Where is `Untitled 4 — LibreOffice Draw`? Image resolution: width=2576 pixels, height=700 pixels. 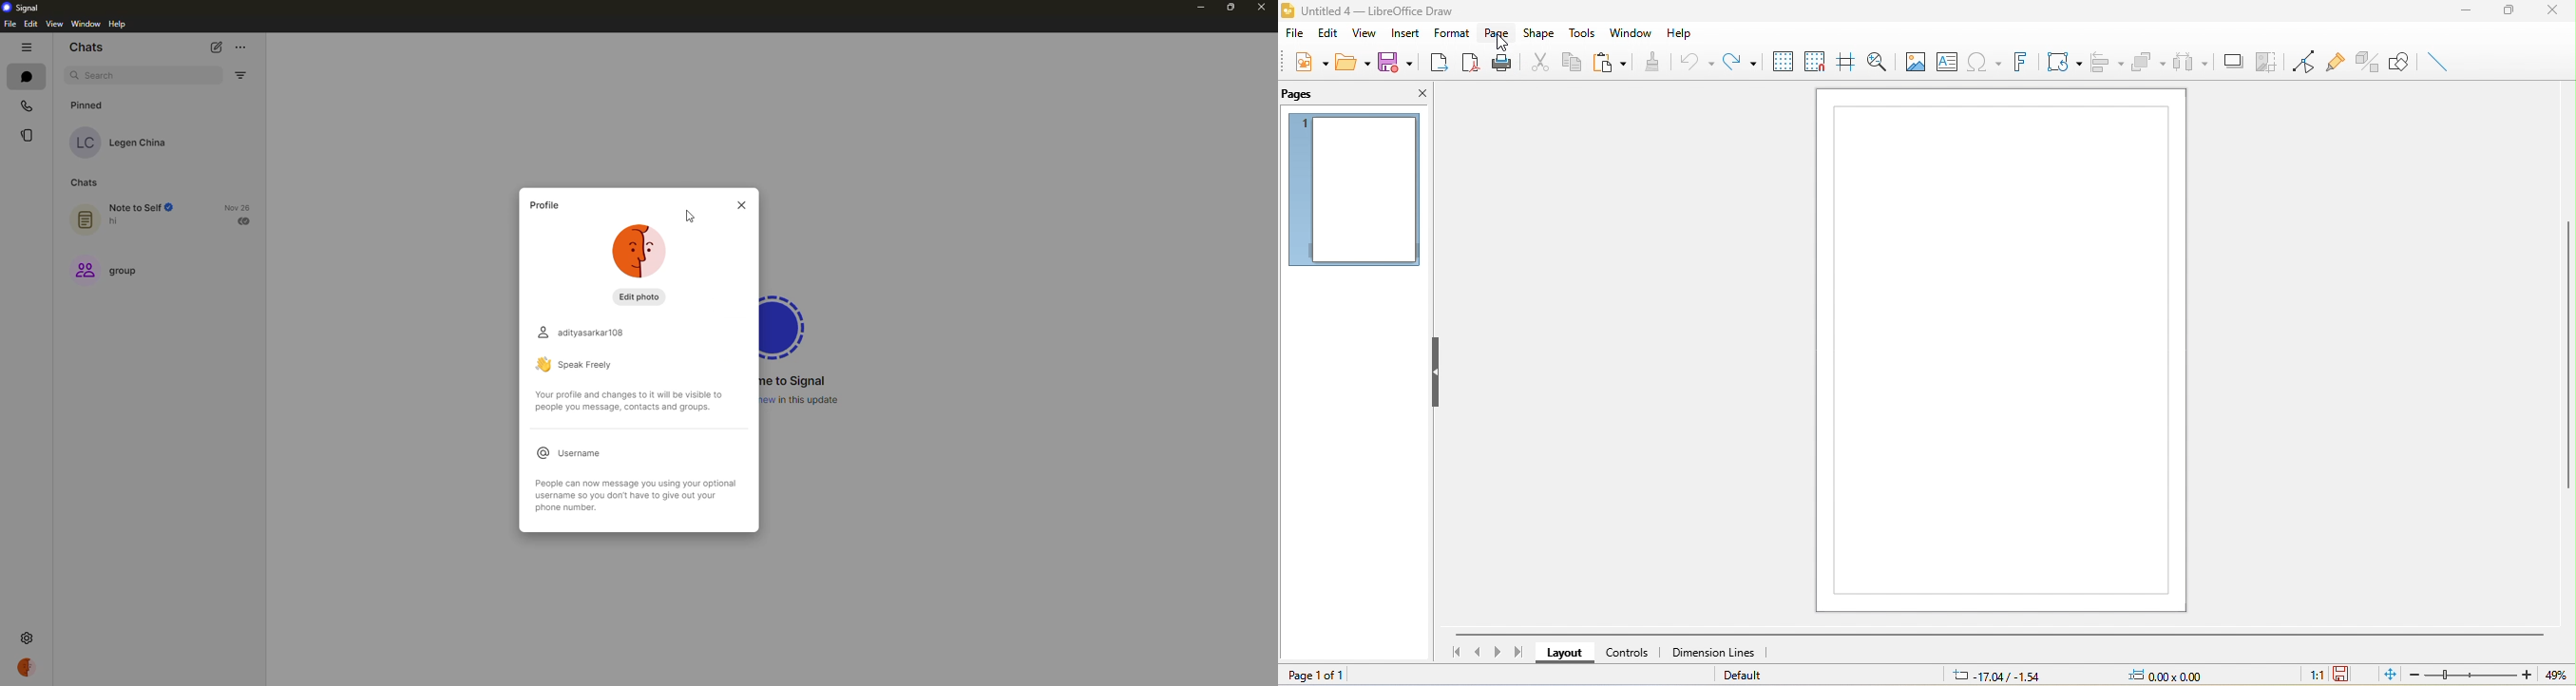 Untitled 4 — LibreOffice Draw is located at coordinates (1370, 9).